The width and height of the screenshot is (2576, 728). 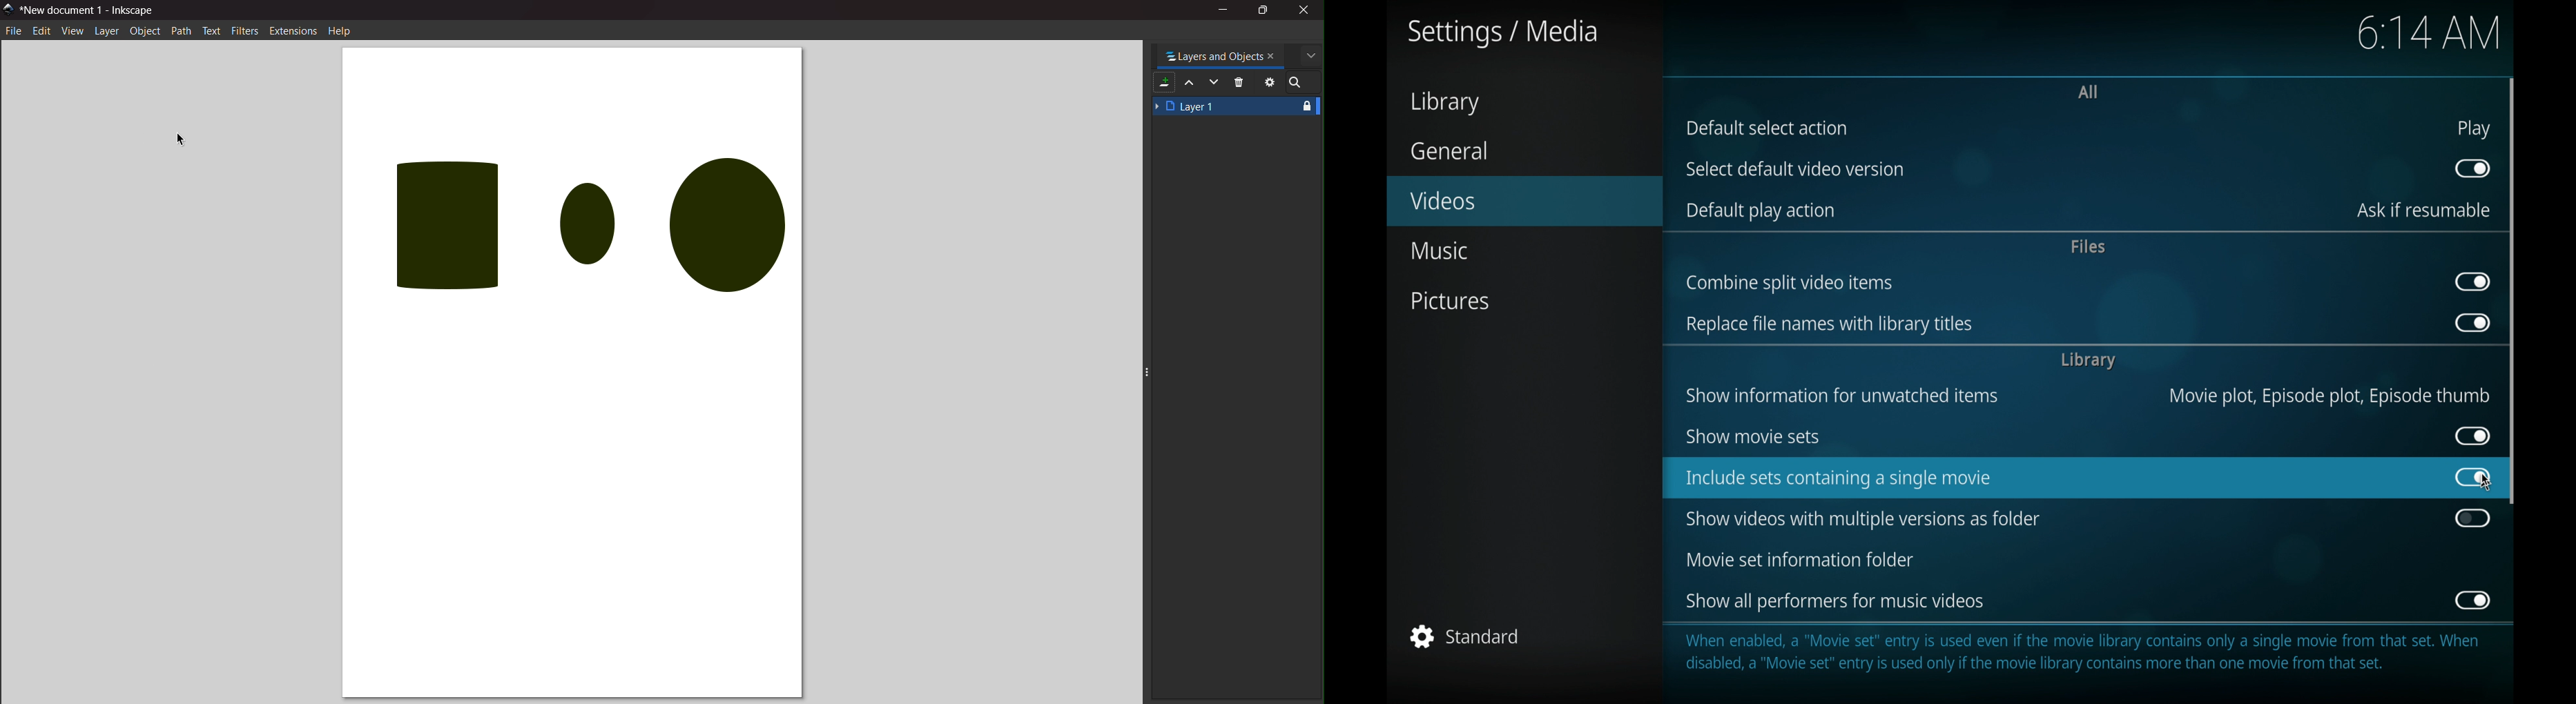 I want to click on general, so click(x=1450, y=149).